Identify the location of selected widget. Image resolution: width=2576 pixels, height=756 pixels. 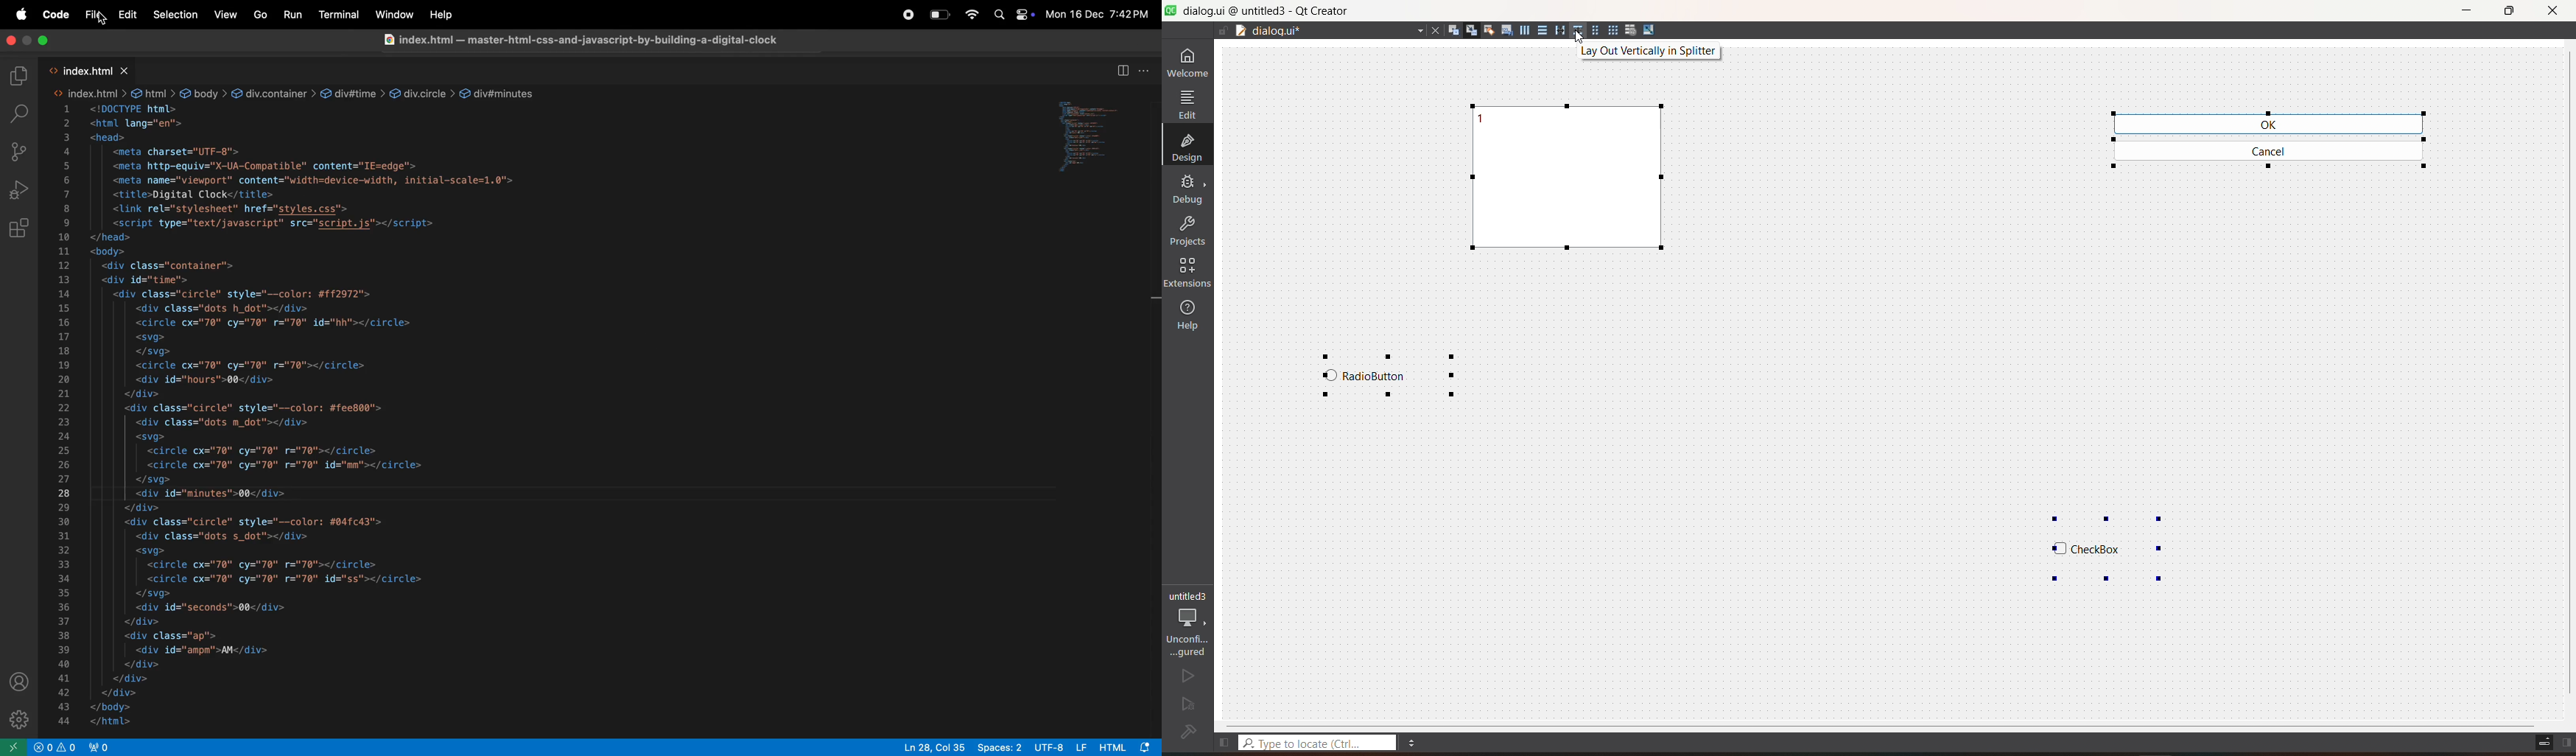
(2272, 138).